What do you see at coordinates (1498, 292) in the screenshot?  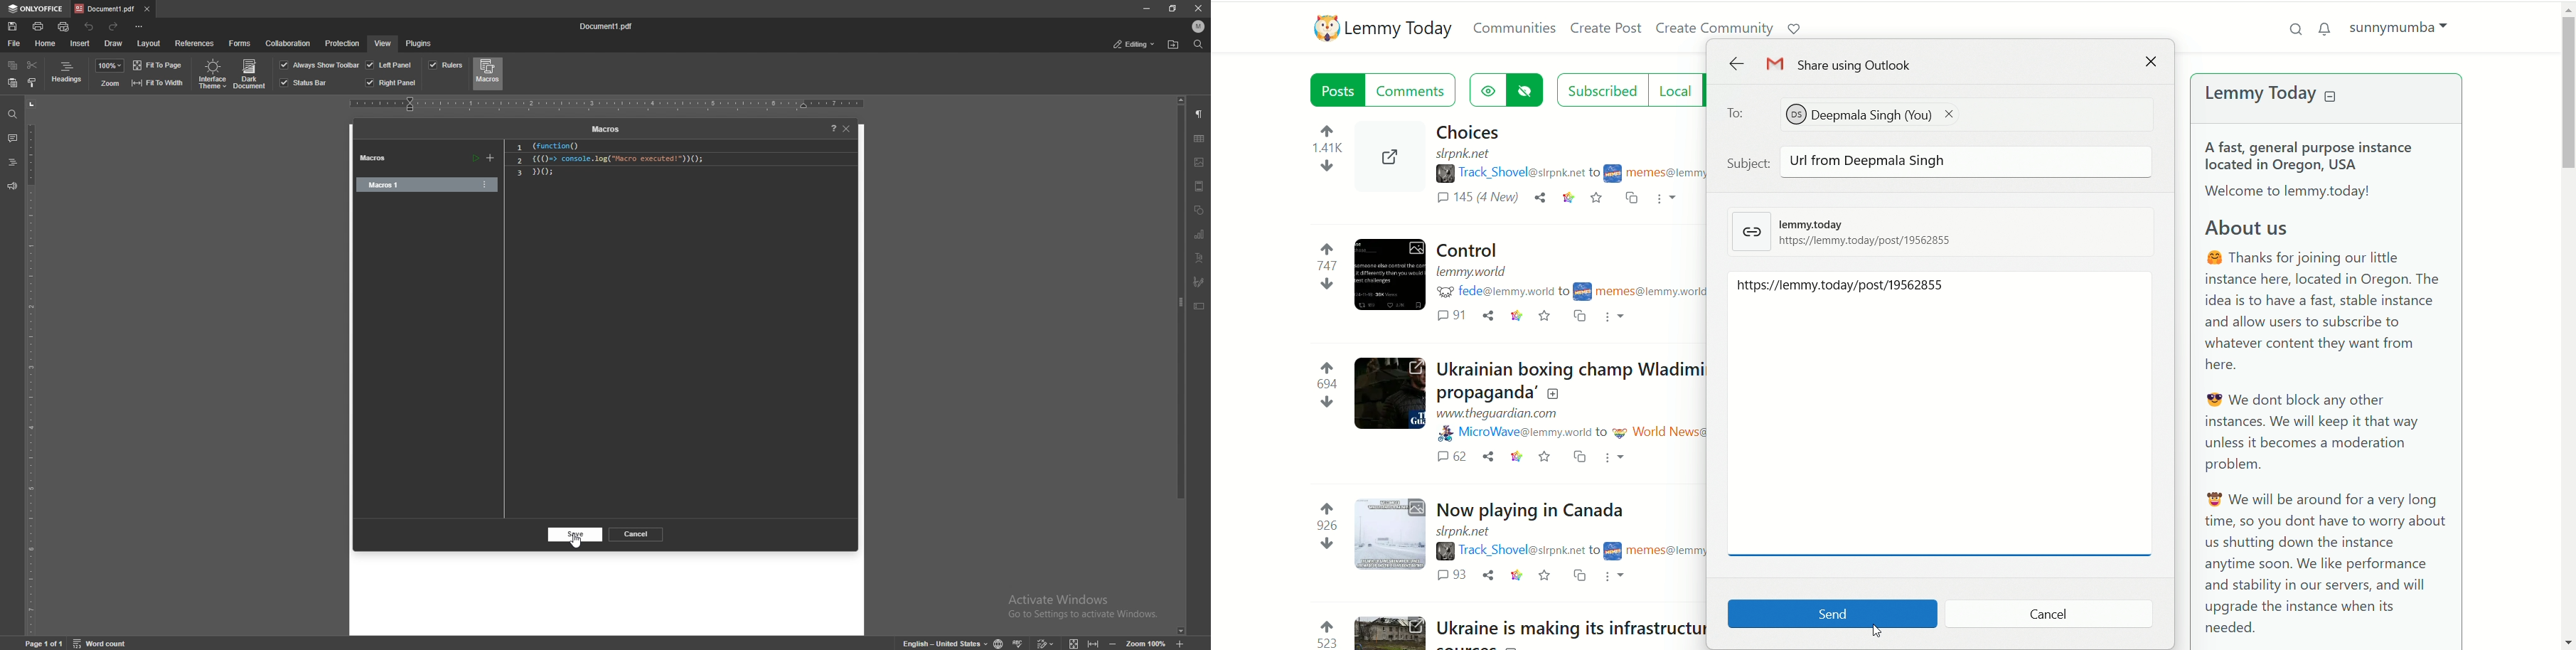 I see `username` at bounding box center [1498, 292].